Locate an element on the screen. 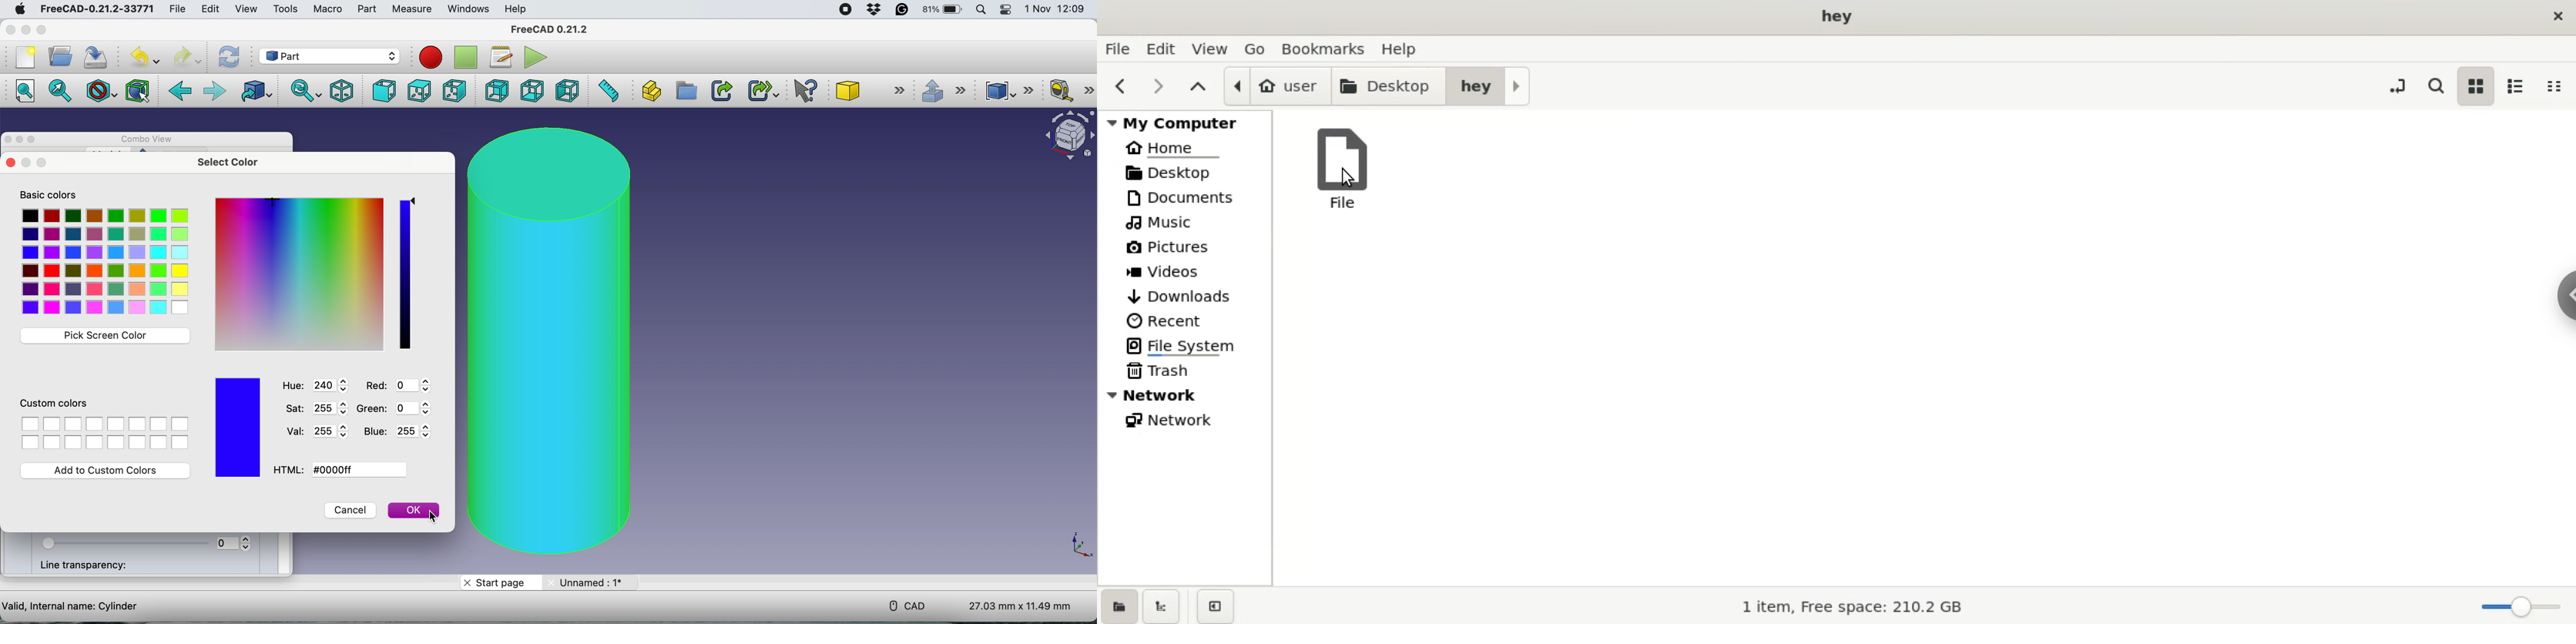 The image size is (2576, 644). stop recording macros is located at coordinates (465, 58).